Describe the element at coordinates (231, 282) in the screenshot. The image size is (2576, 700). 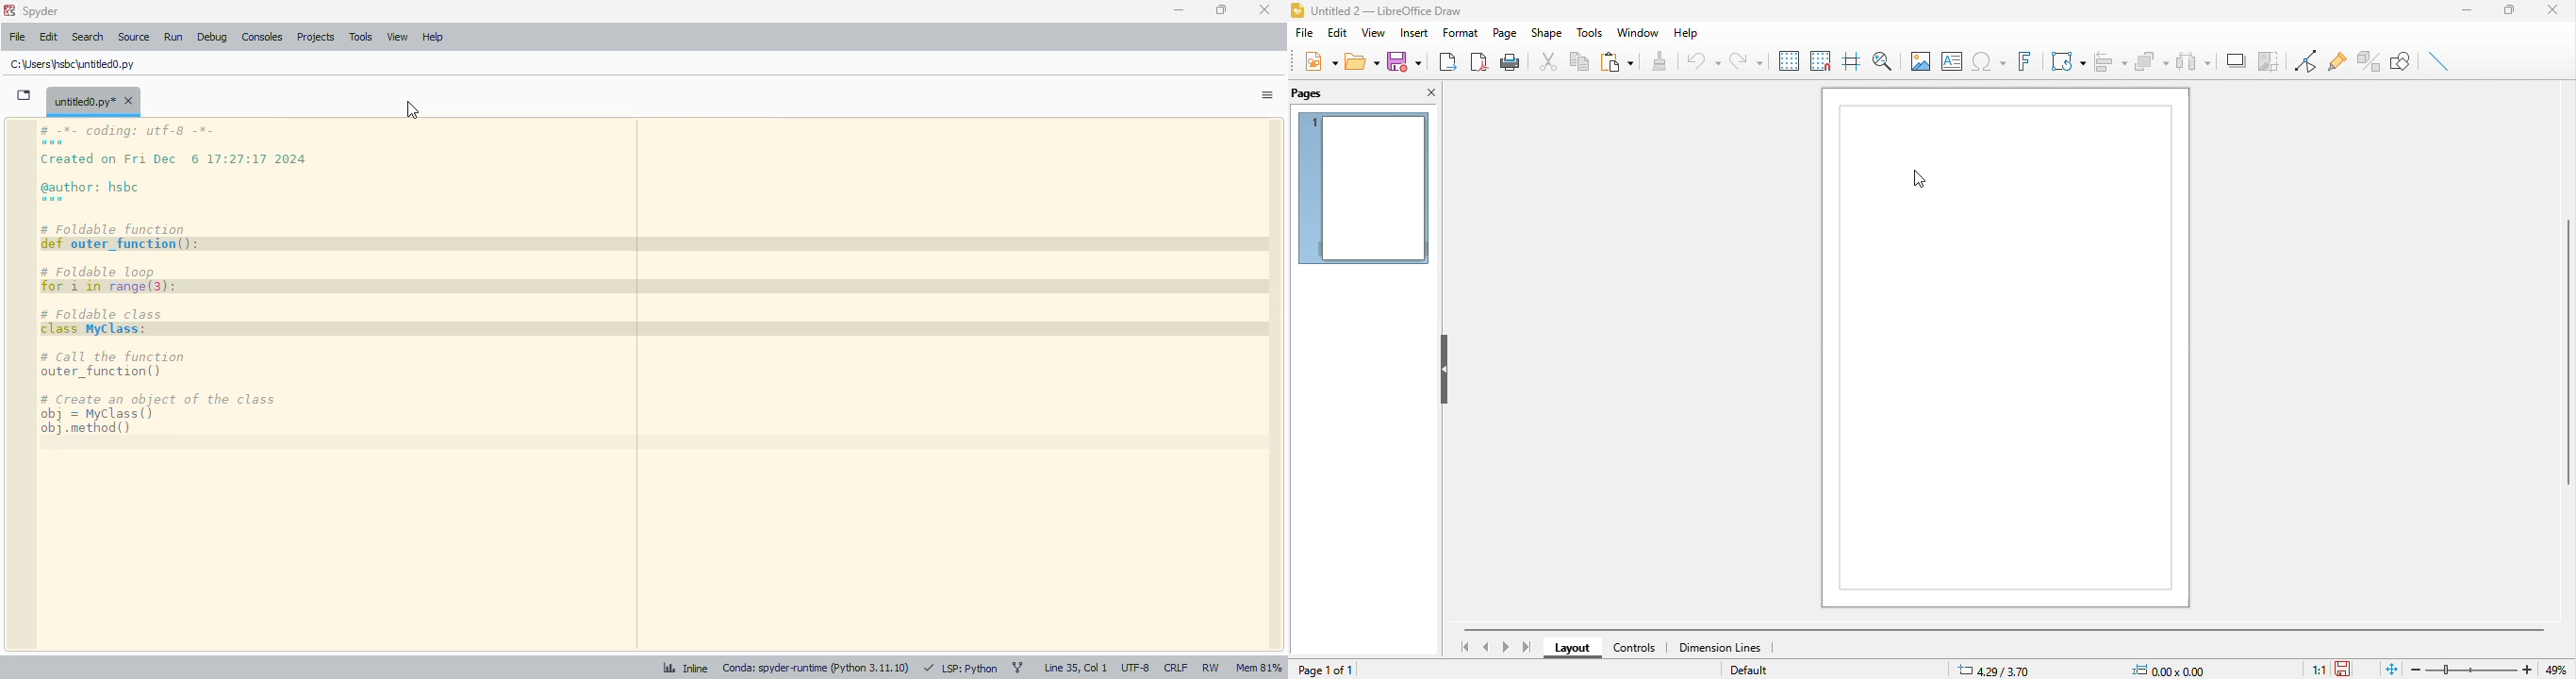
I see `code ` at that location.